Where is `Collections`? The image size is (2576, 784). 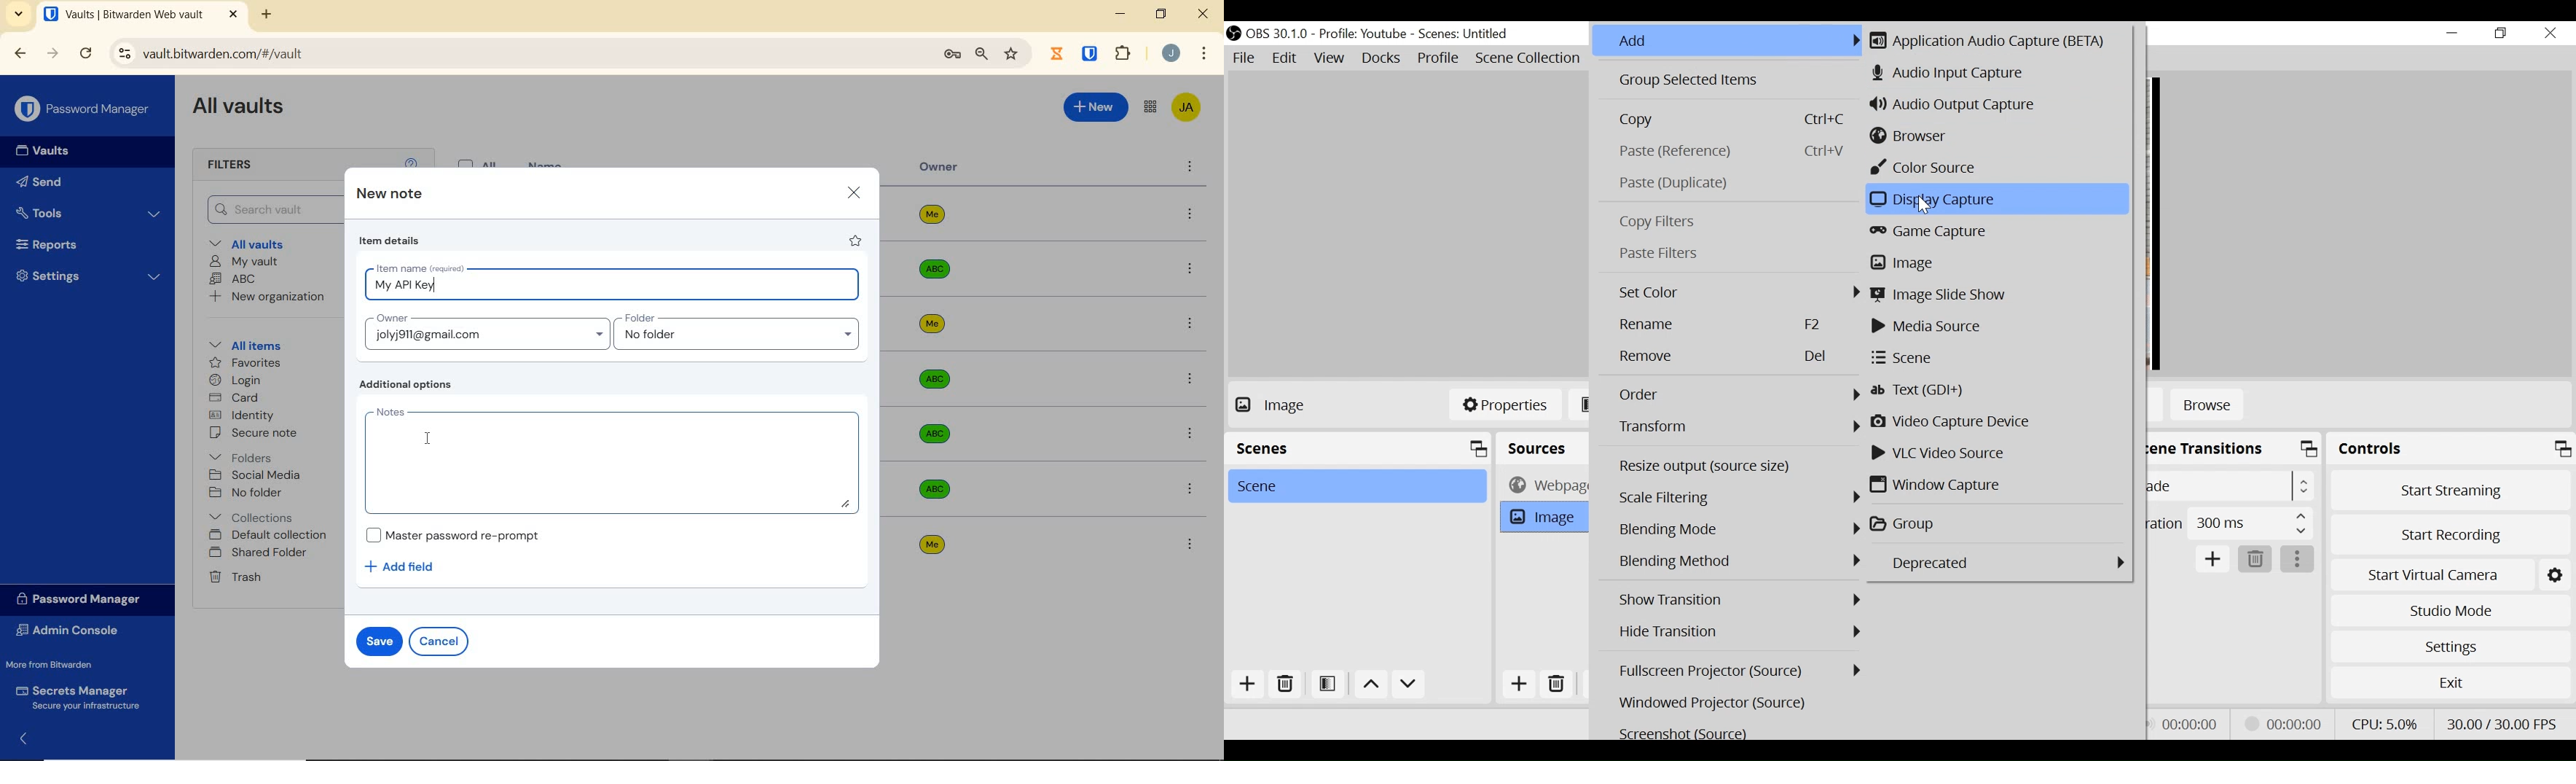 Collections is located at coordinates (254, 515).